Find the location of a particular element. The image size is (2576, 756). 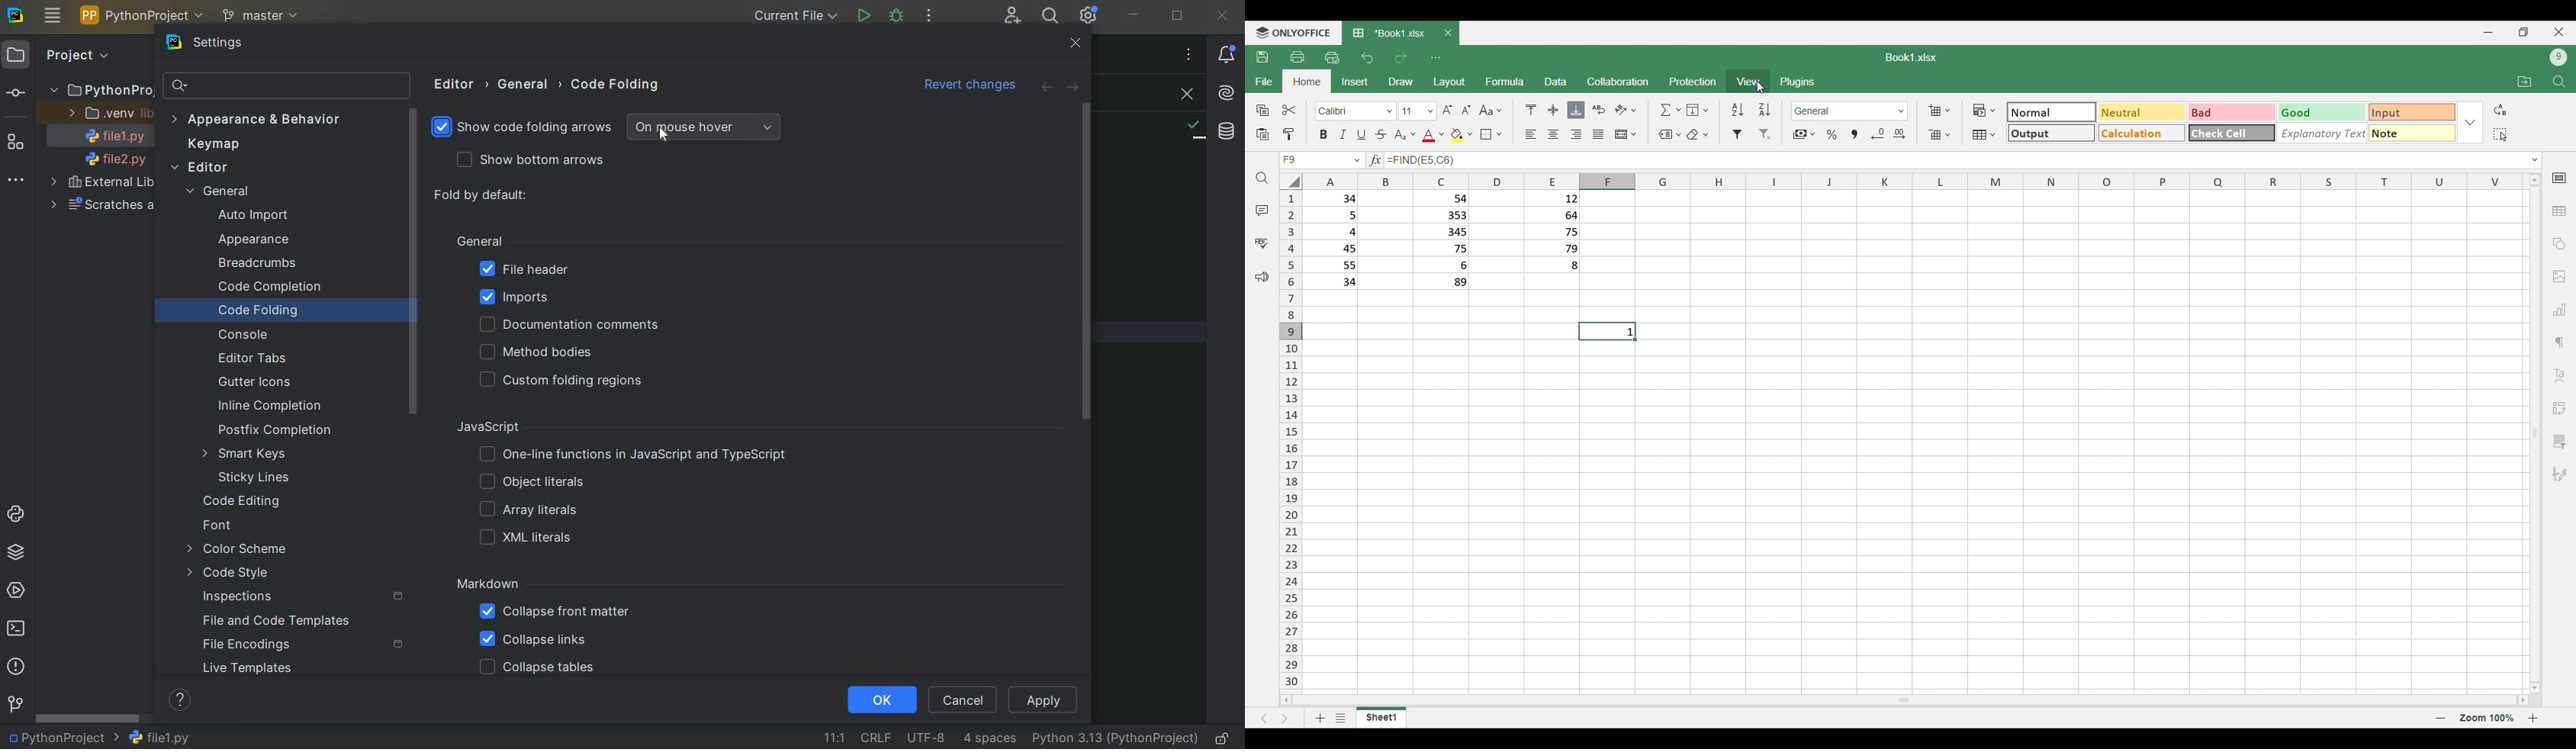

Indicates rows is located at coordinates (1292, 440).